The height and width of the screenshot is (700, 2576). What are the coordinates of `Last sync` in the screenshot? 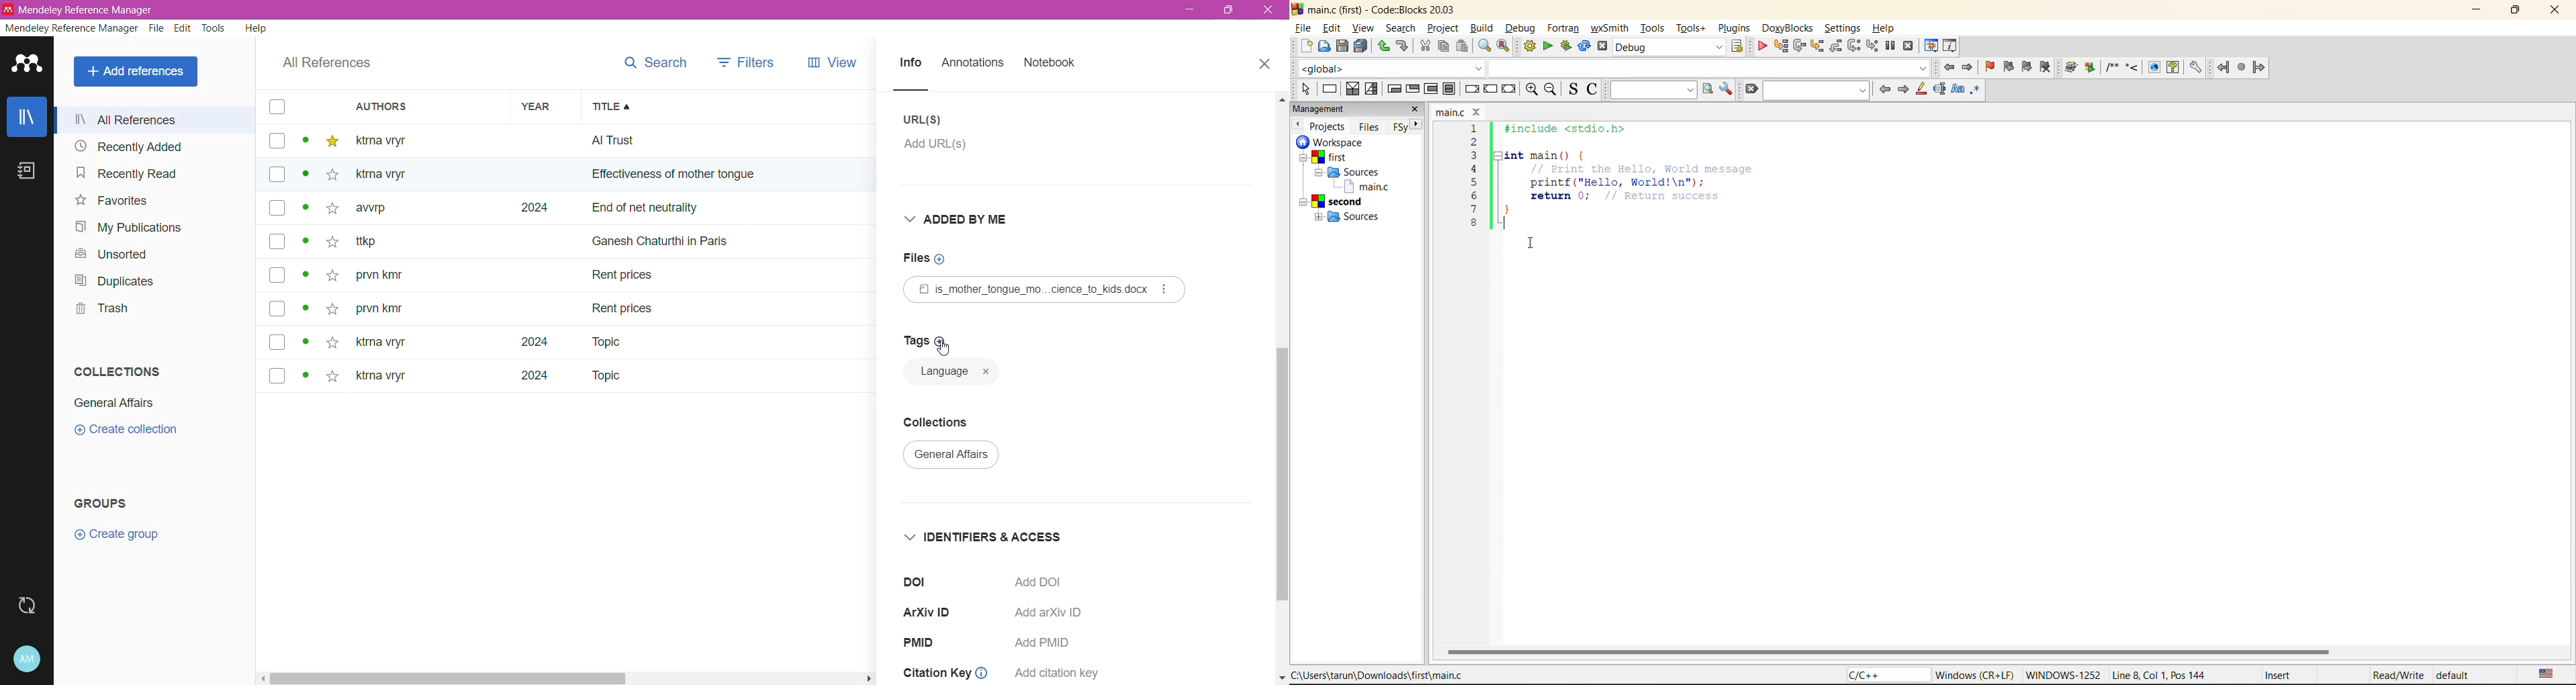 It's located at (26, 606).